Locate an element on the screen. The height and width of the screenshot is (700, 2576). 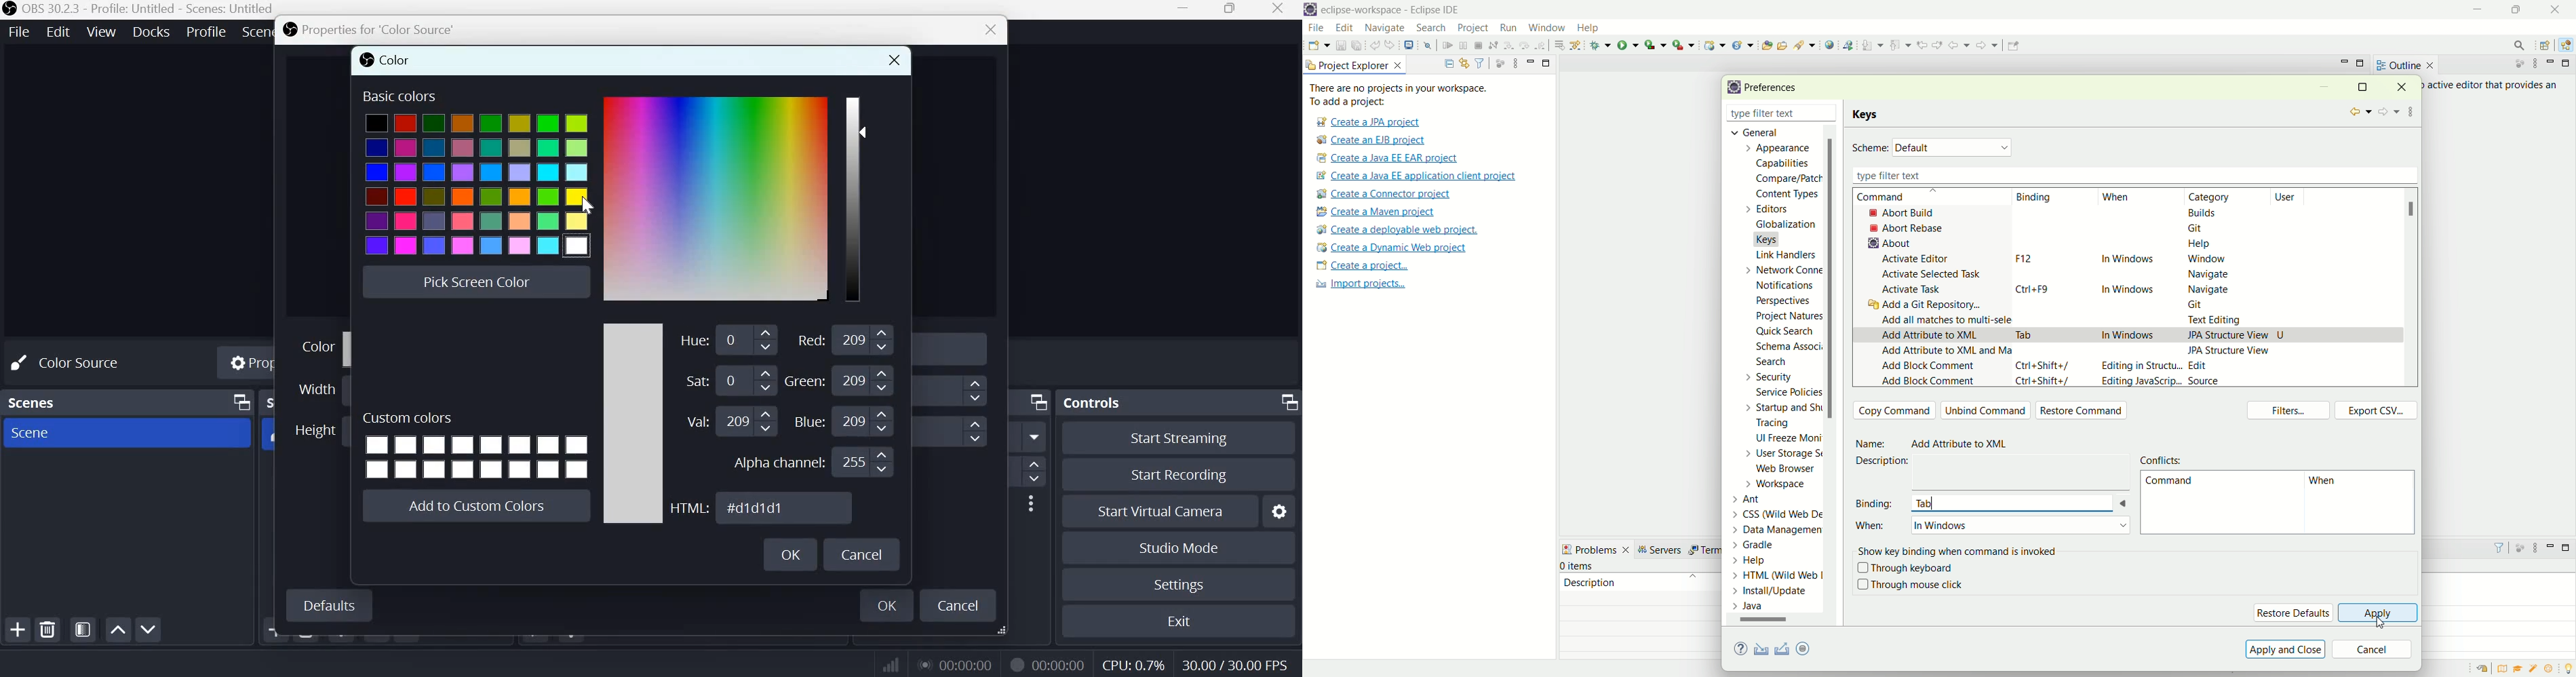
run is located at coordinates (1628, 44).